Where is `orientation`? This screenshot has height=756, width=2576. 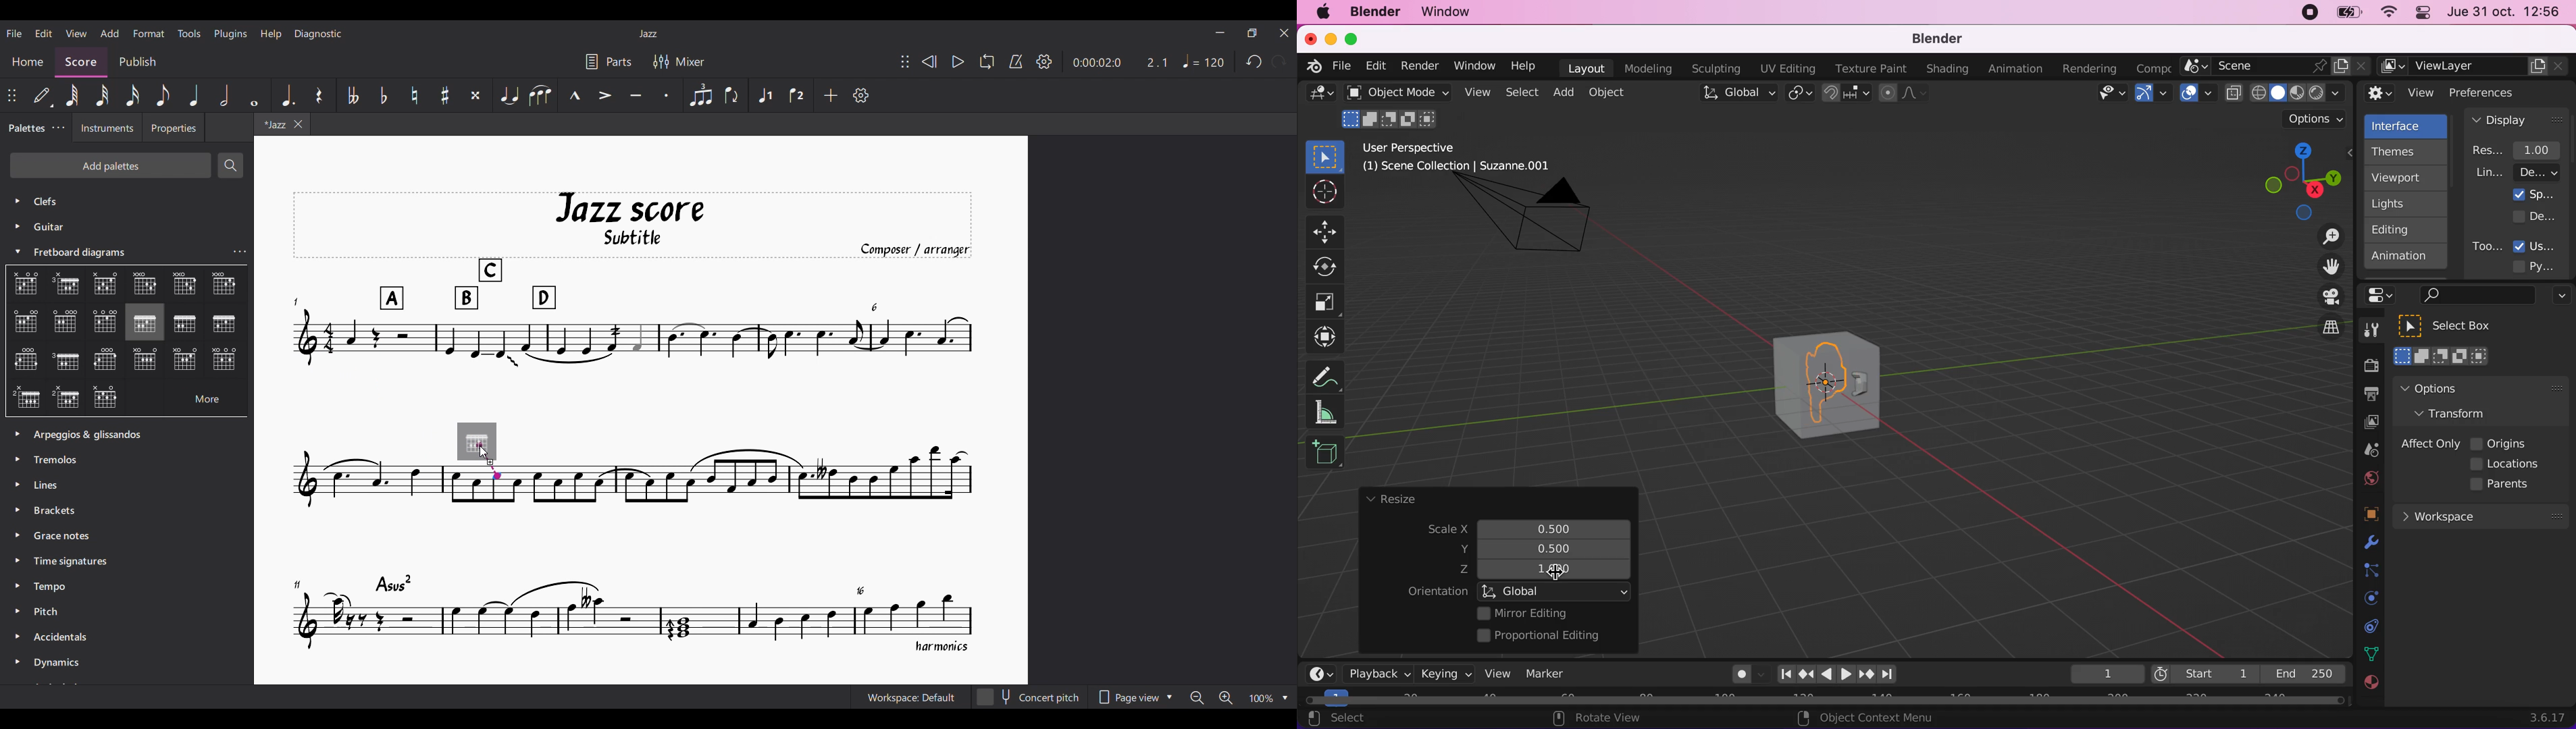 orientation is located at coordinates (1437, 592).